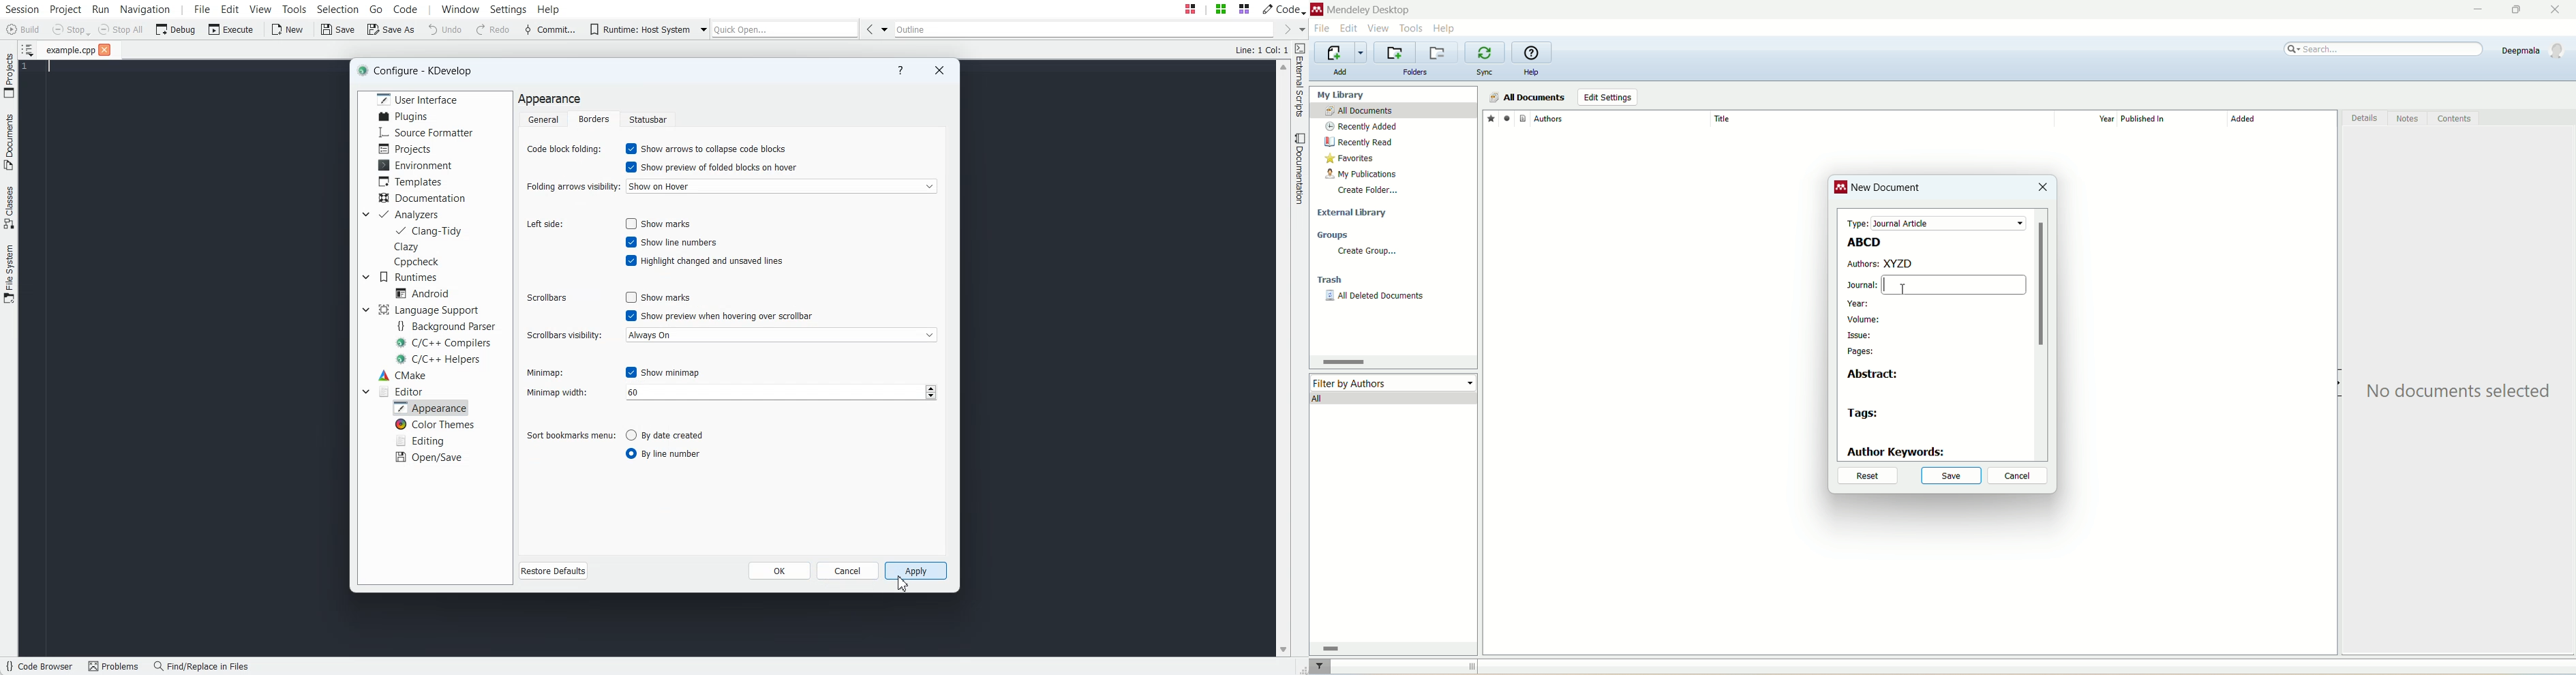  I want to click on import, so click(1339, 53).